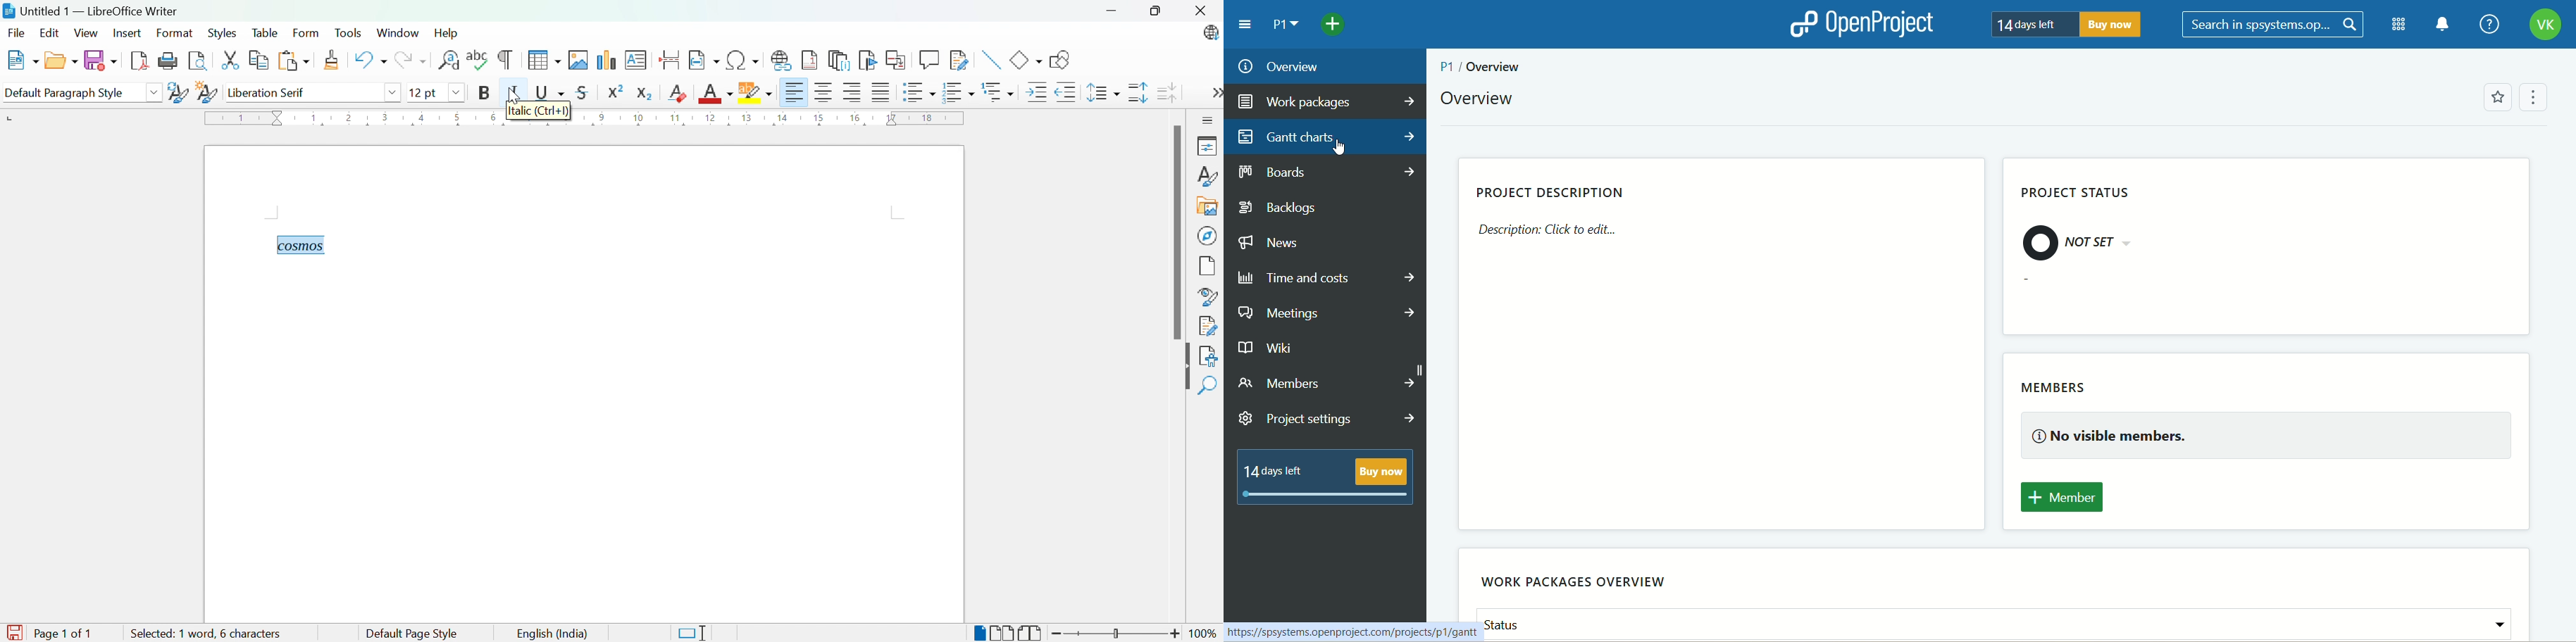 The width and height of the screenshot is (2576, 644). What do you see at coordinates (671, 60) in the screenshot?
I see `Insert page break` at bounding box center [671, 60].